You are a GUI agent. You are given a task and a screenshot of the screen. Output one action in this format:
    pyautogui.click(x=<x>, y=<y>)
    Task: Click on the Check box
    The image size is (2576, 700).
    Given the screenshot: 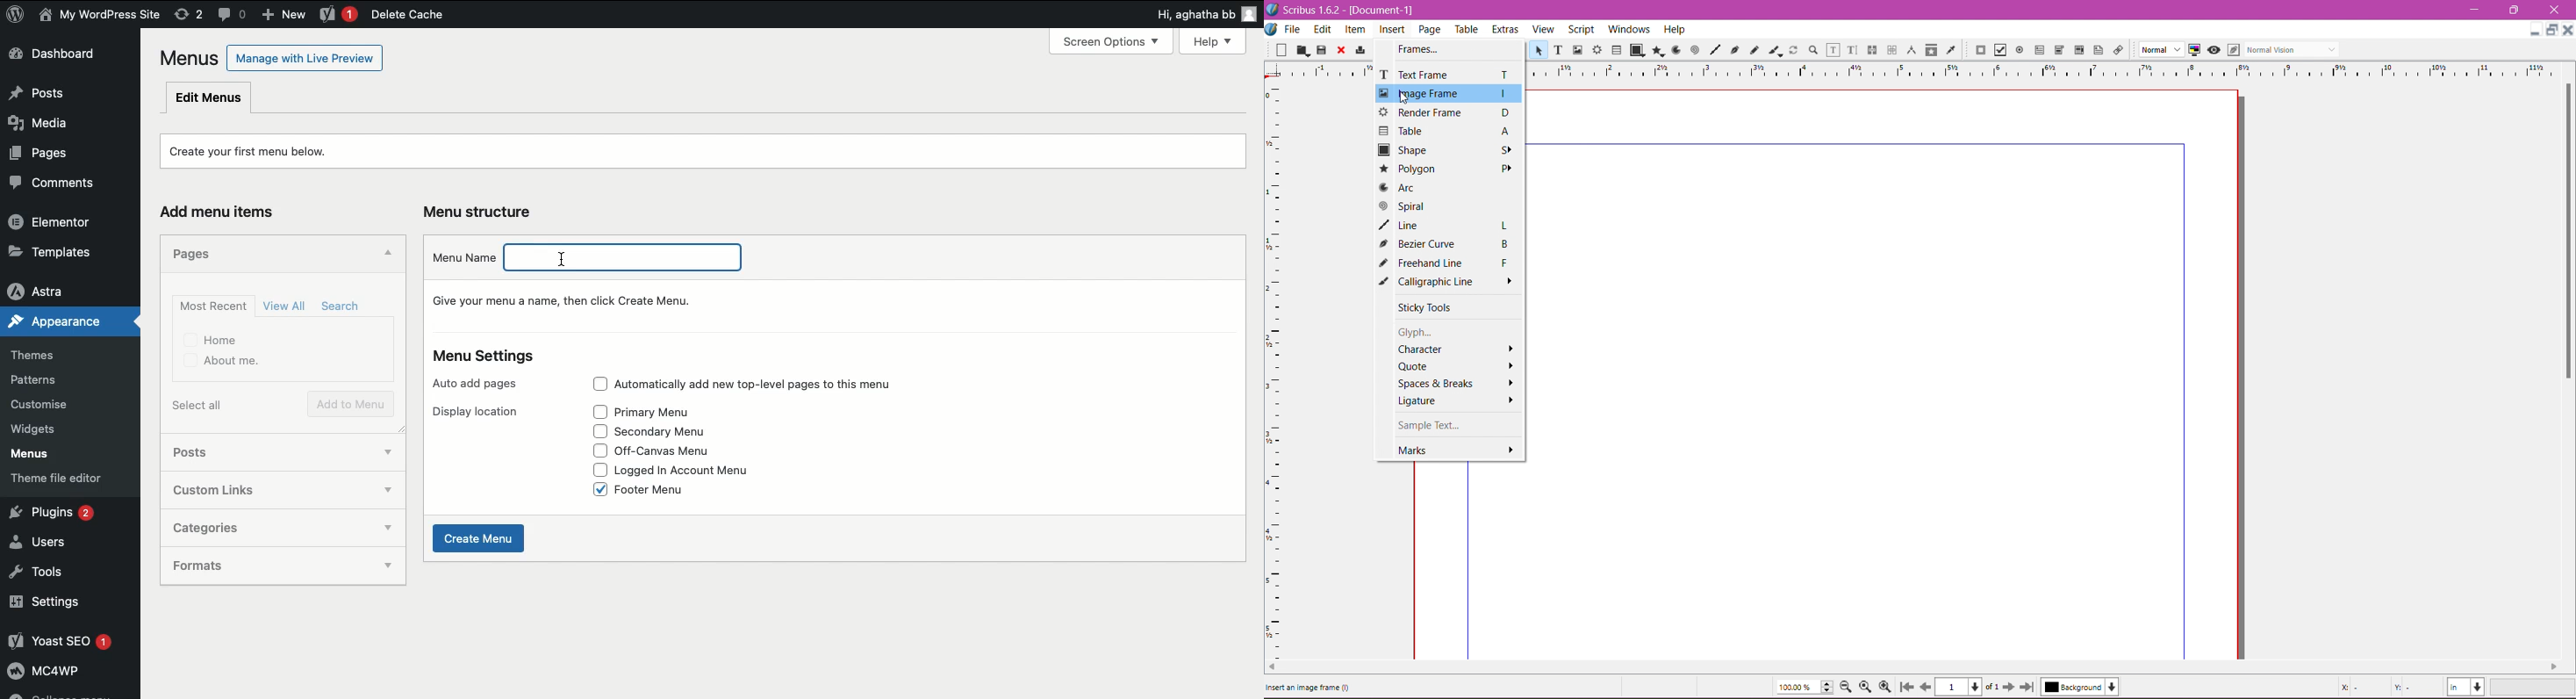 What is the action you would take?
    pyautogui.click(x=593, y=490)
    